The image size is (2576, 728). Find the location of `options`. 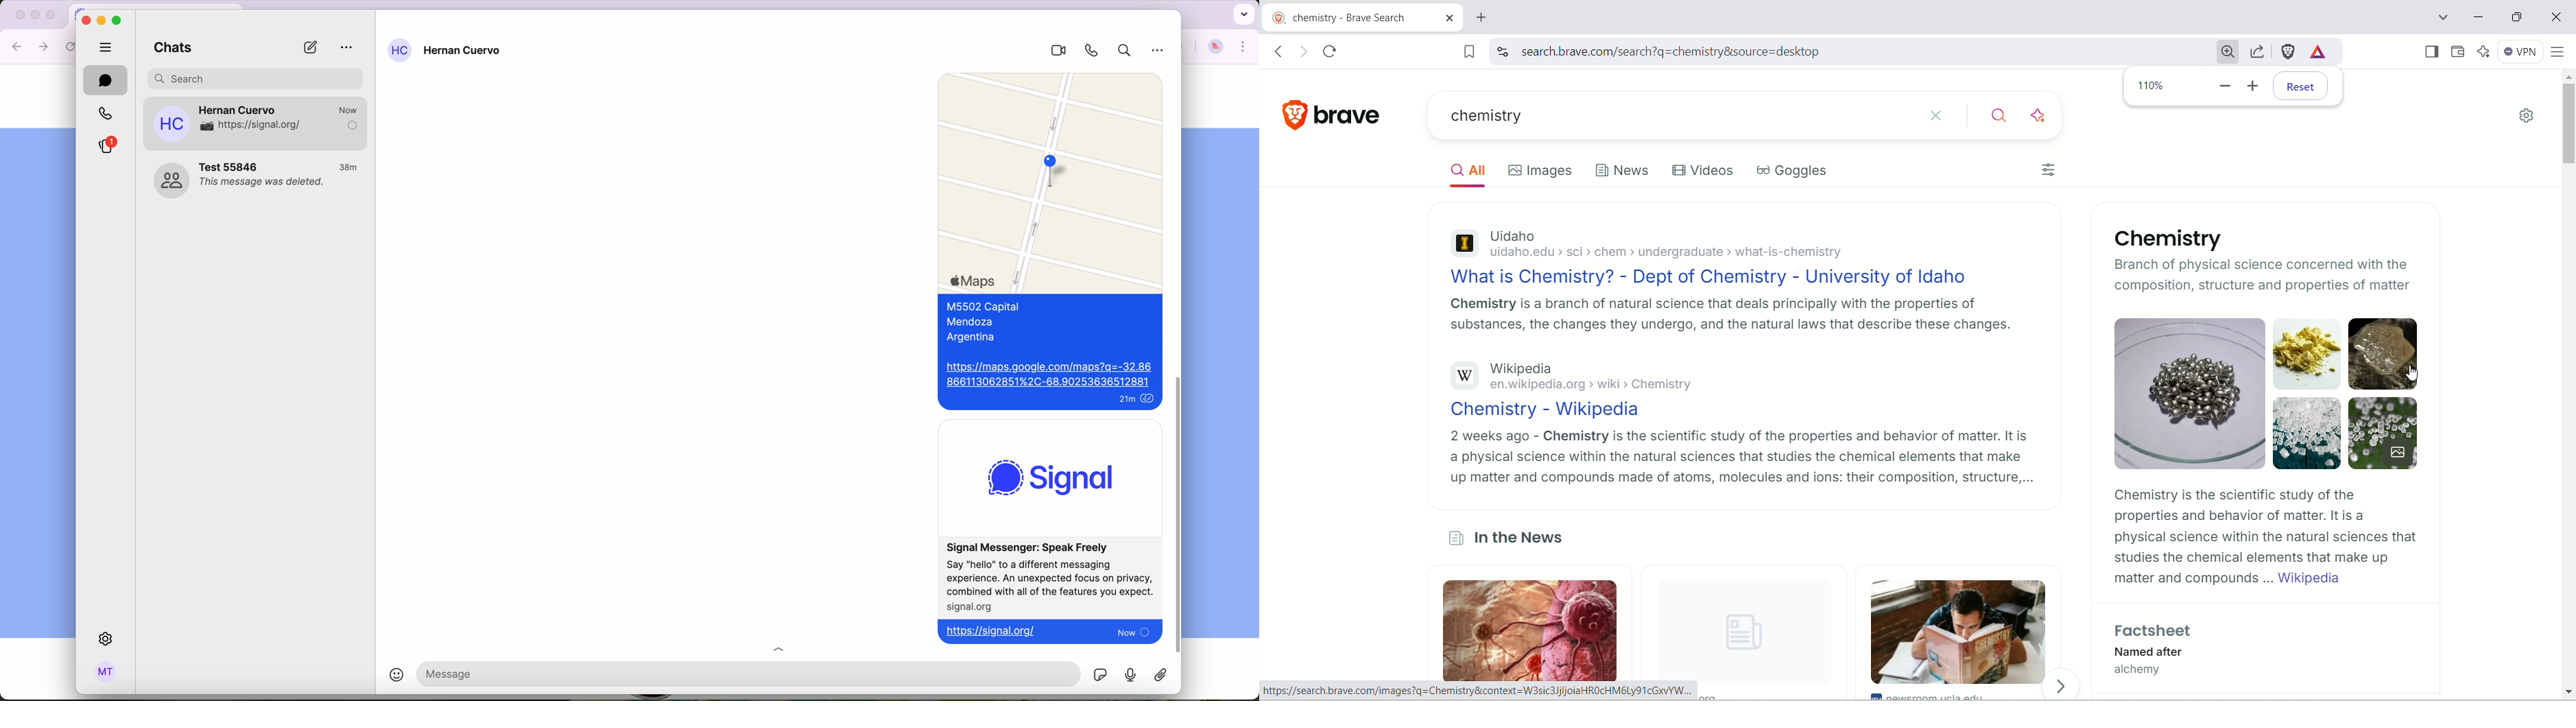

options is located at coordinates (347, 48).